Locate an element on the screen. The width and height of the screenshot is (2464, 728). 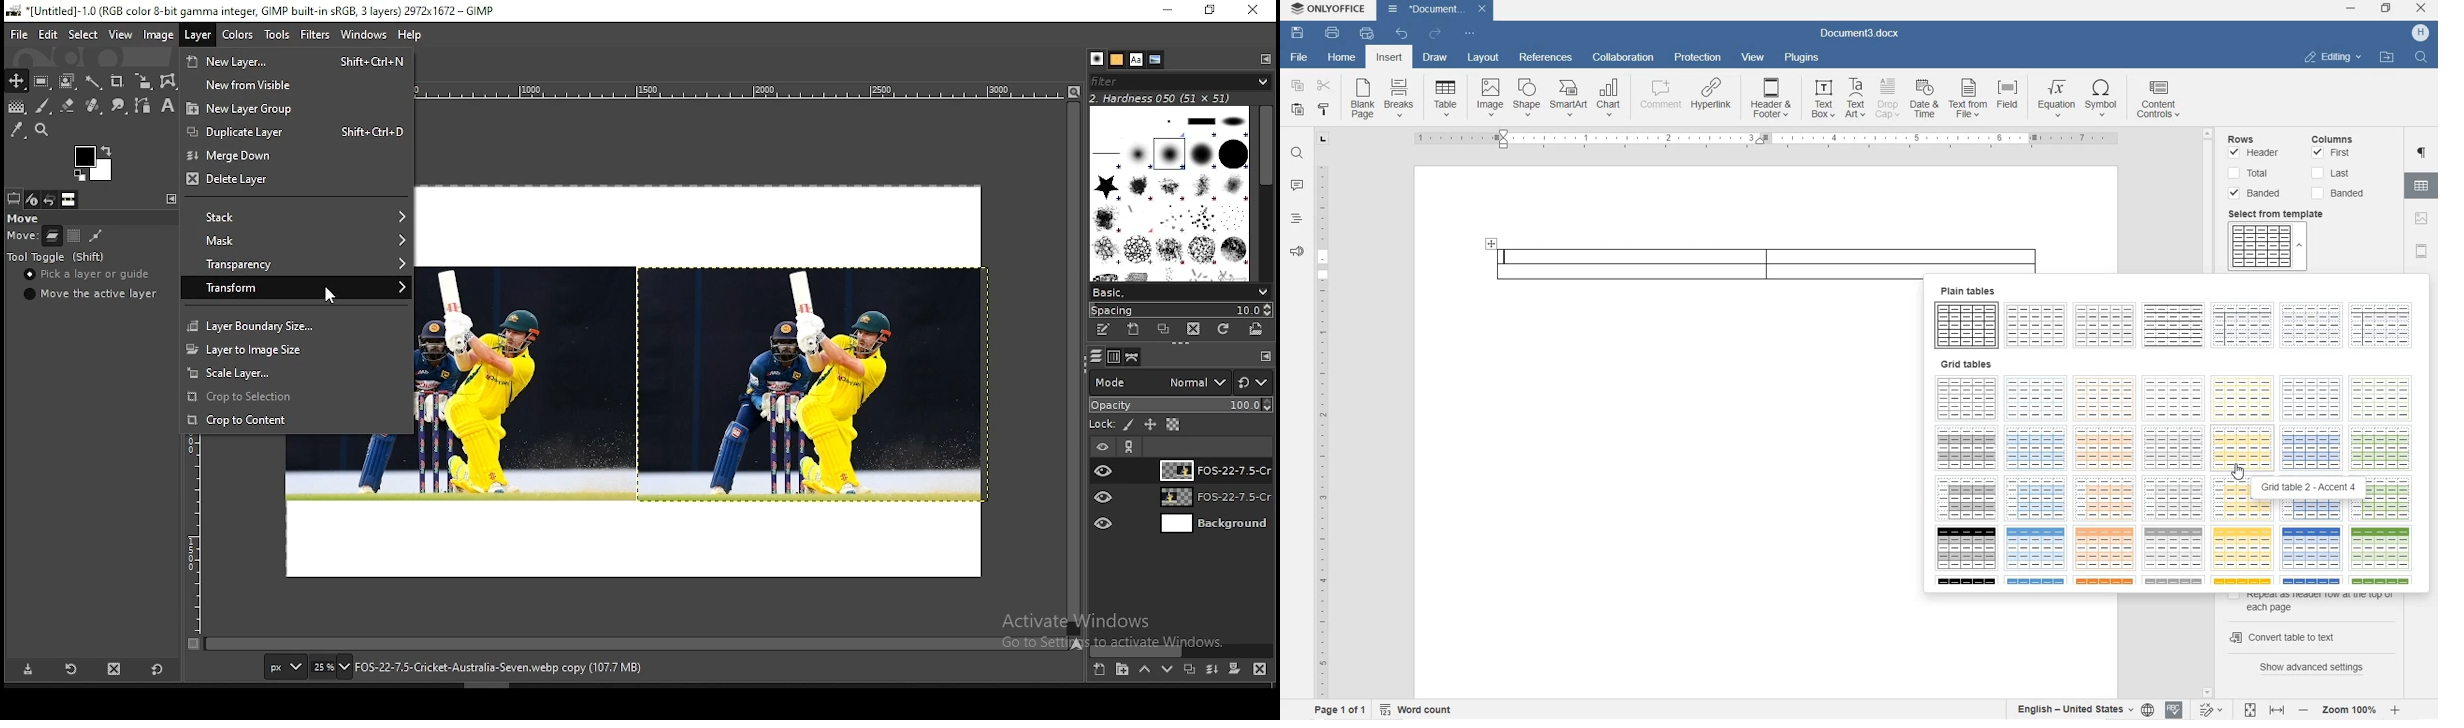
Ruler is located at coordinates (1765, 140).